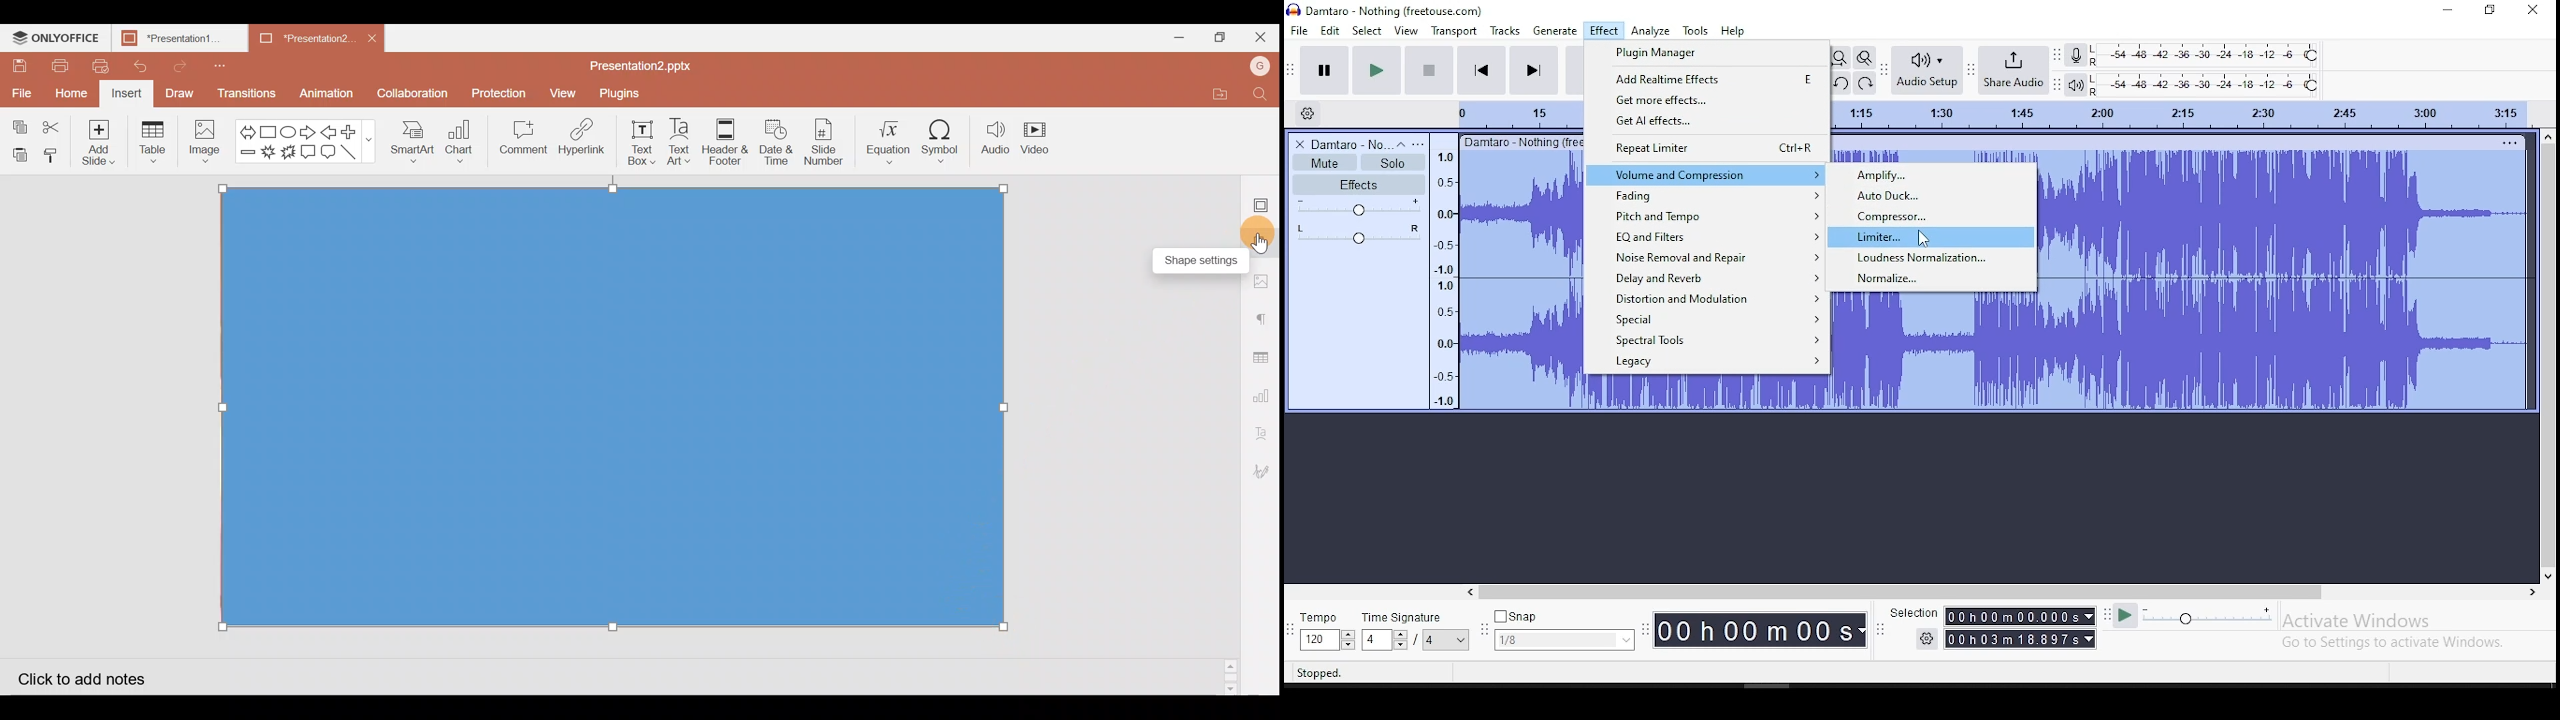 This screenshot has width=2576, height=728. What do you see at coordinates (2509, 143) in the screenshot?
I see `track options` at bounding box center [2509, 143].